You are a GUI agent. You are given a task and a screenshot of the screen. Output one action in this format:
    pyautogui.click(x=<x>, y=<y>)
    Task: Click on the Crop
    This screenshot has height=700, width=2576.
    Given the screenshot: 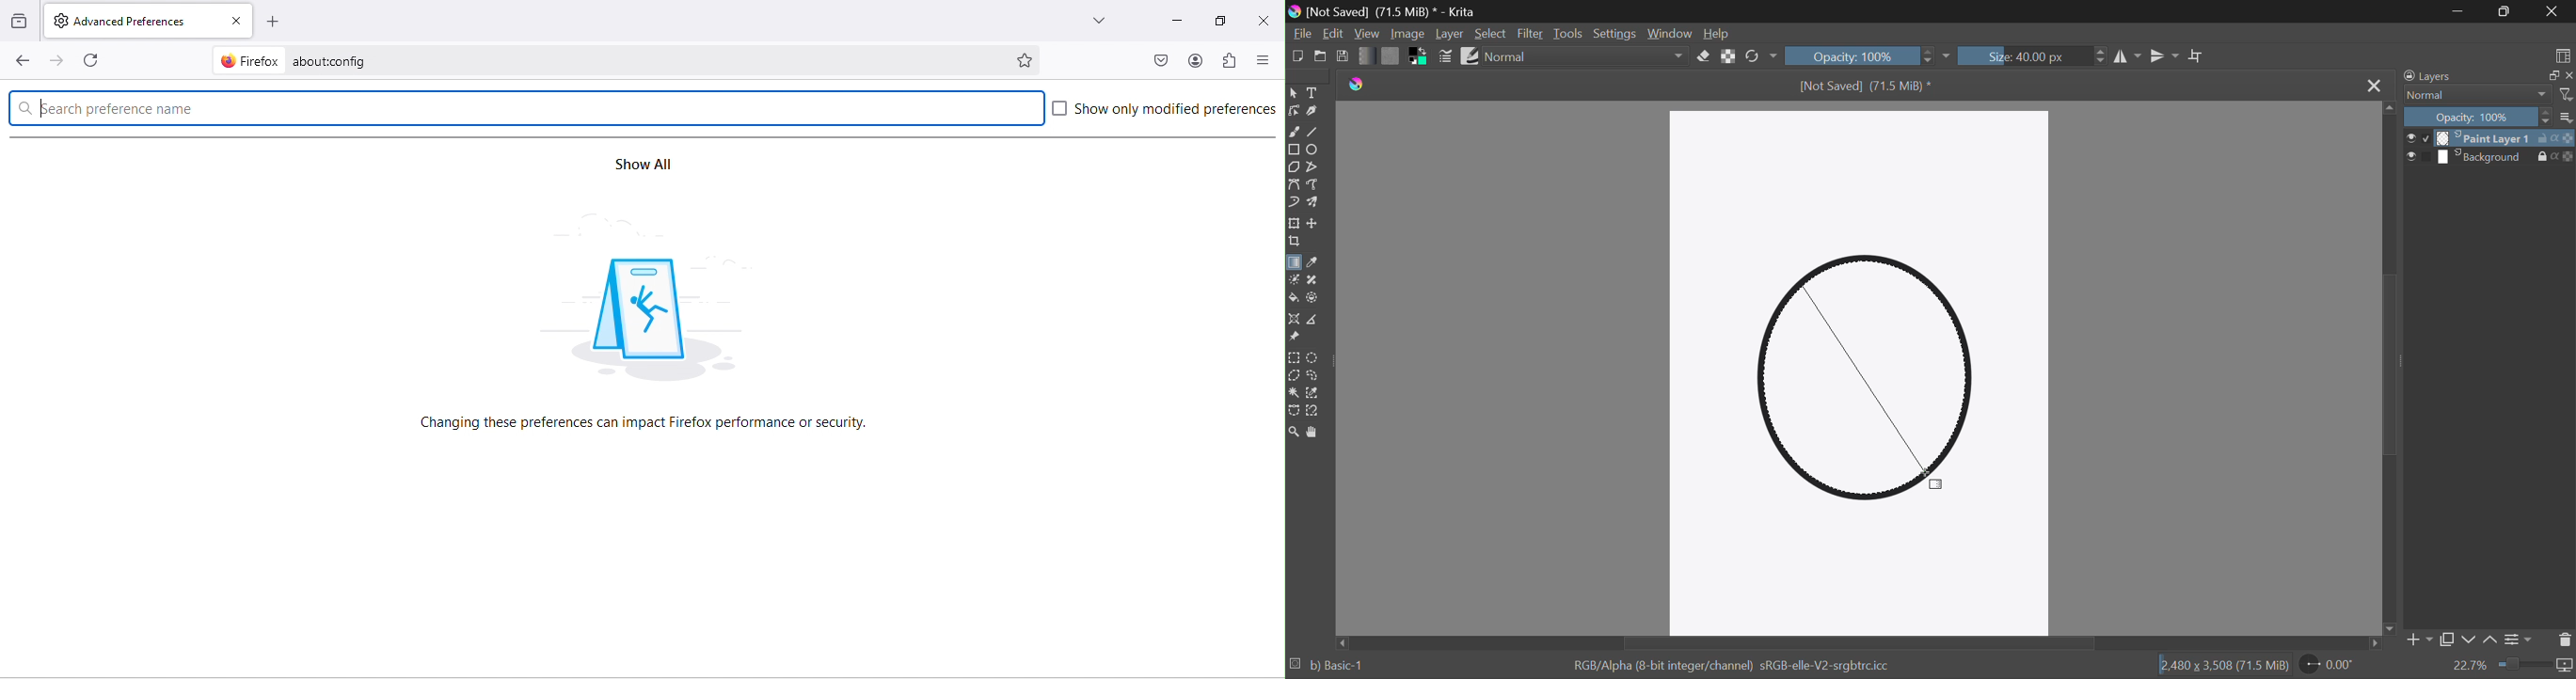 What is the action you would take?
    pyautogui.click(x=2196, y=56)
    